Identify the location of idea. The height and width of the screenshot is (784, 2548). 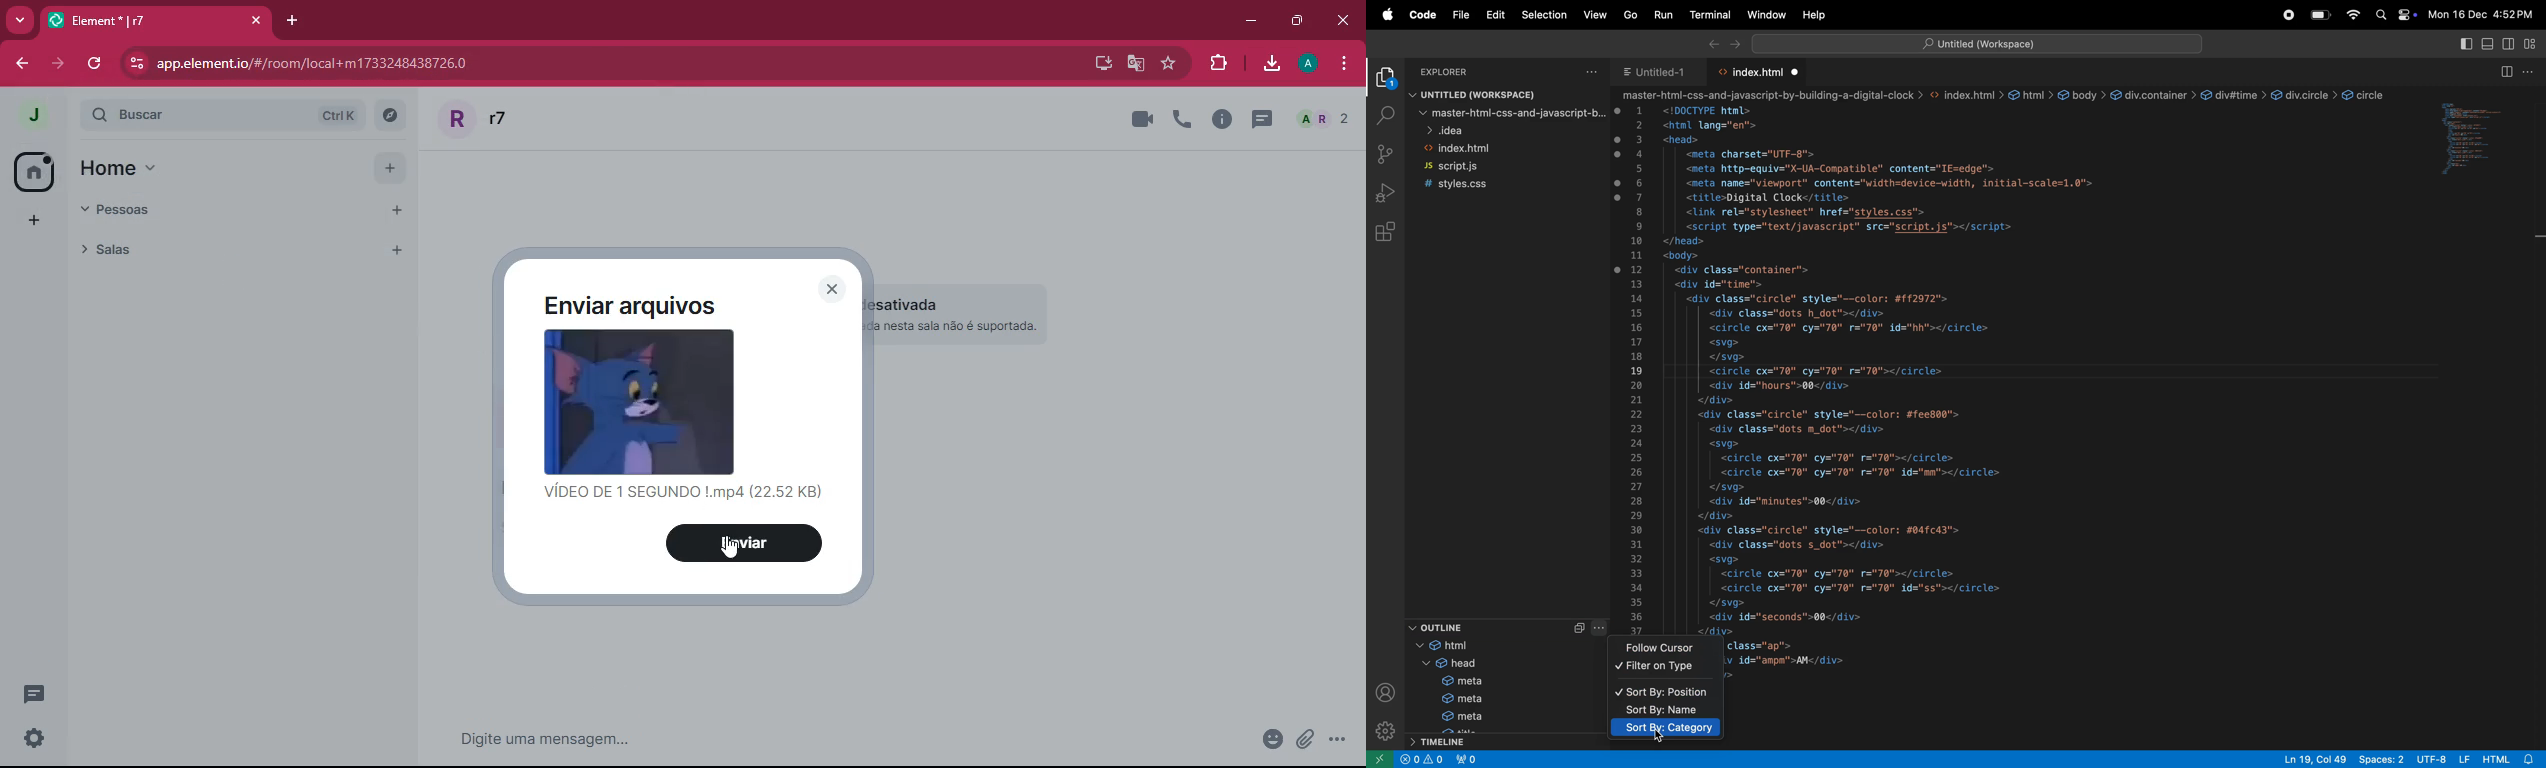
(1509, 130).